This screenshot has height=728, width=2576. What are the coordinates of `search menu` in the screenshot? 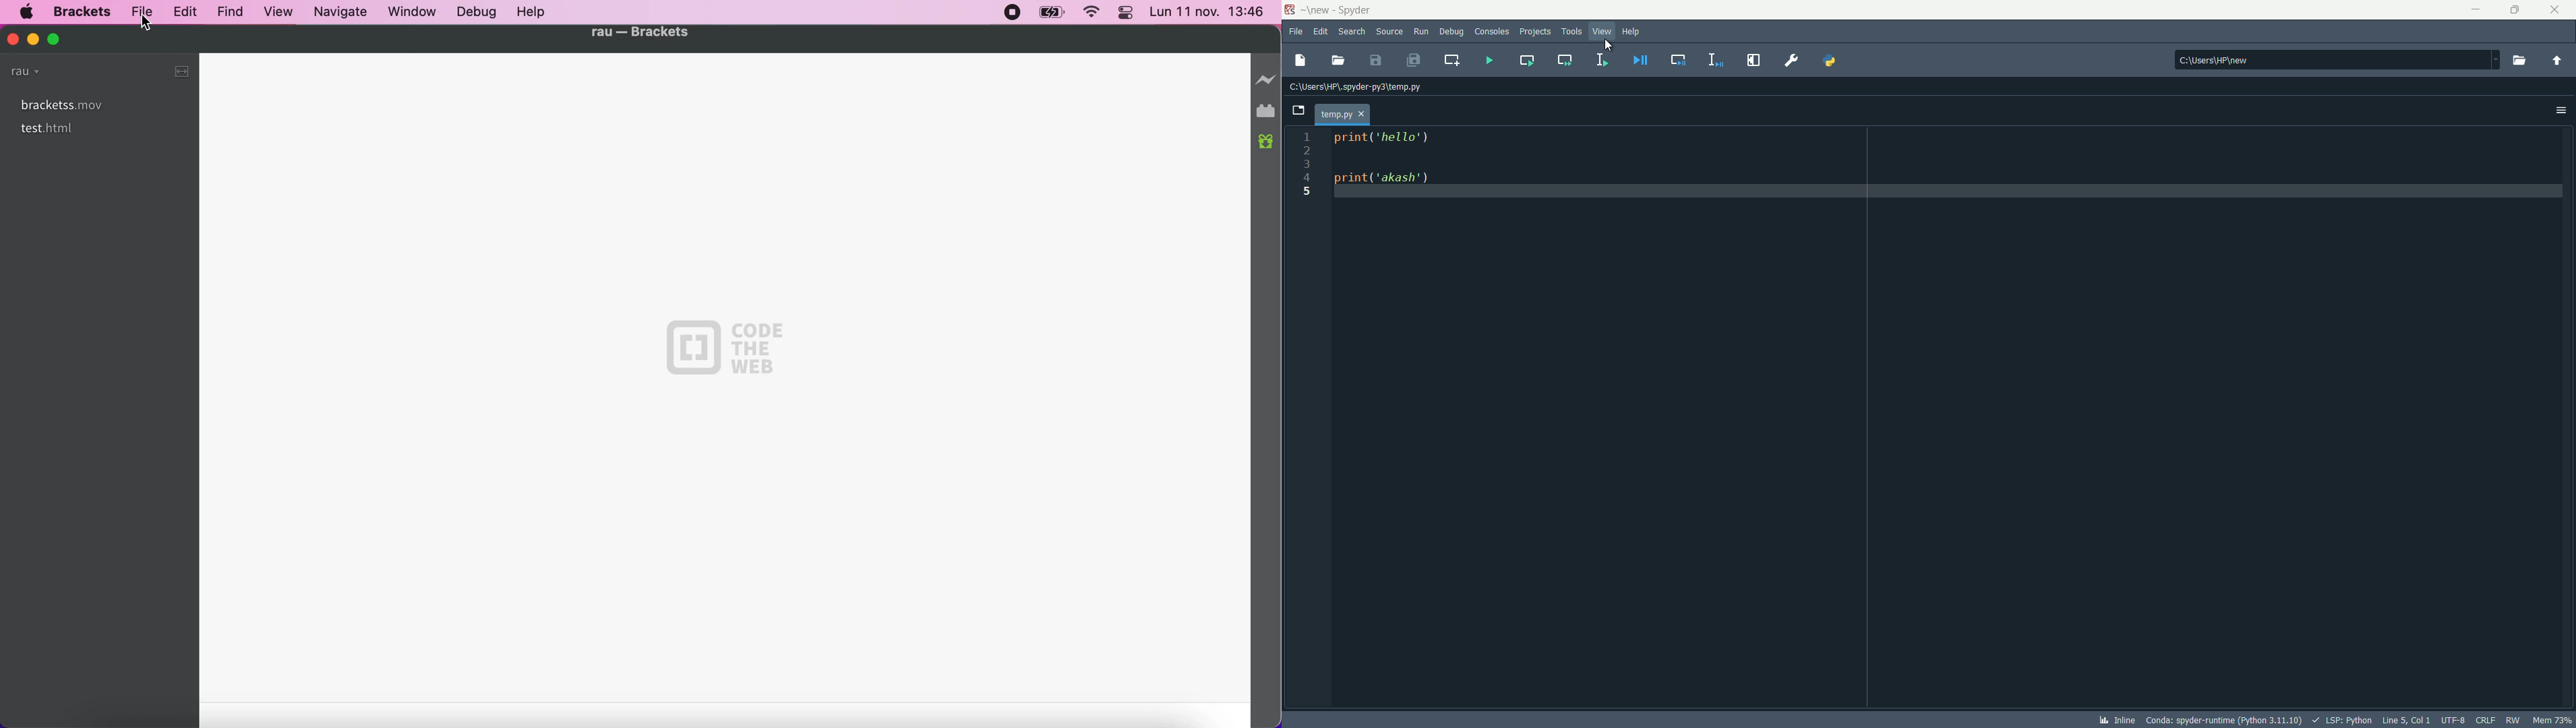 It's located at (1354, 32).